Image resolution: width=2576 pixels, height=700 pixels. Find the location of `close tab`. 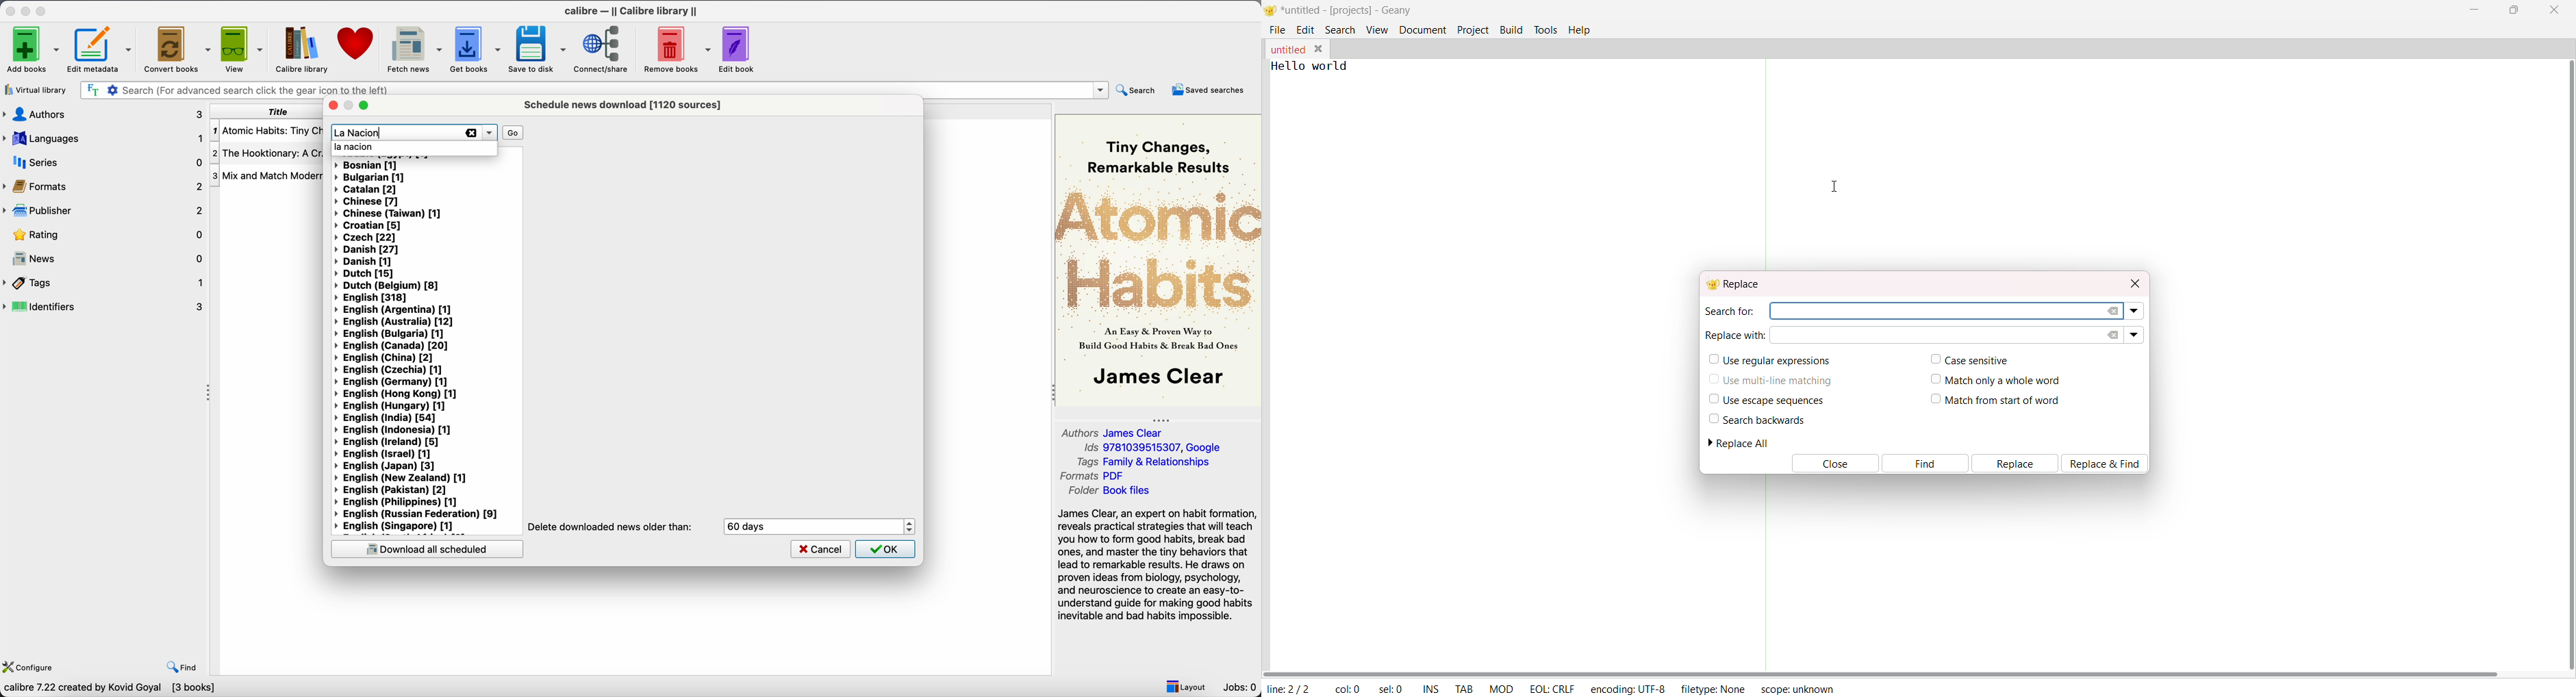

close tab is located at coordinates (1321, 49).